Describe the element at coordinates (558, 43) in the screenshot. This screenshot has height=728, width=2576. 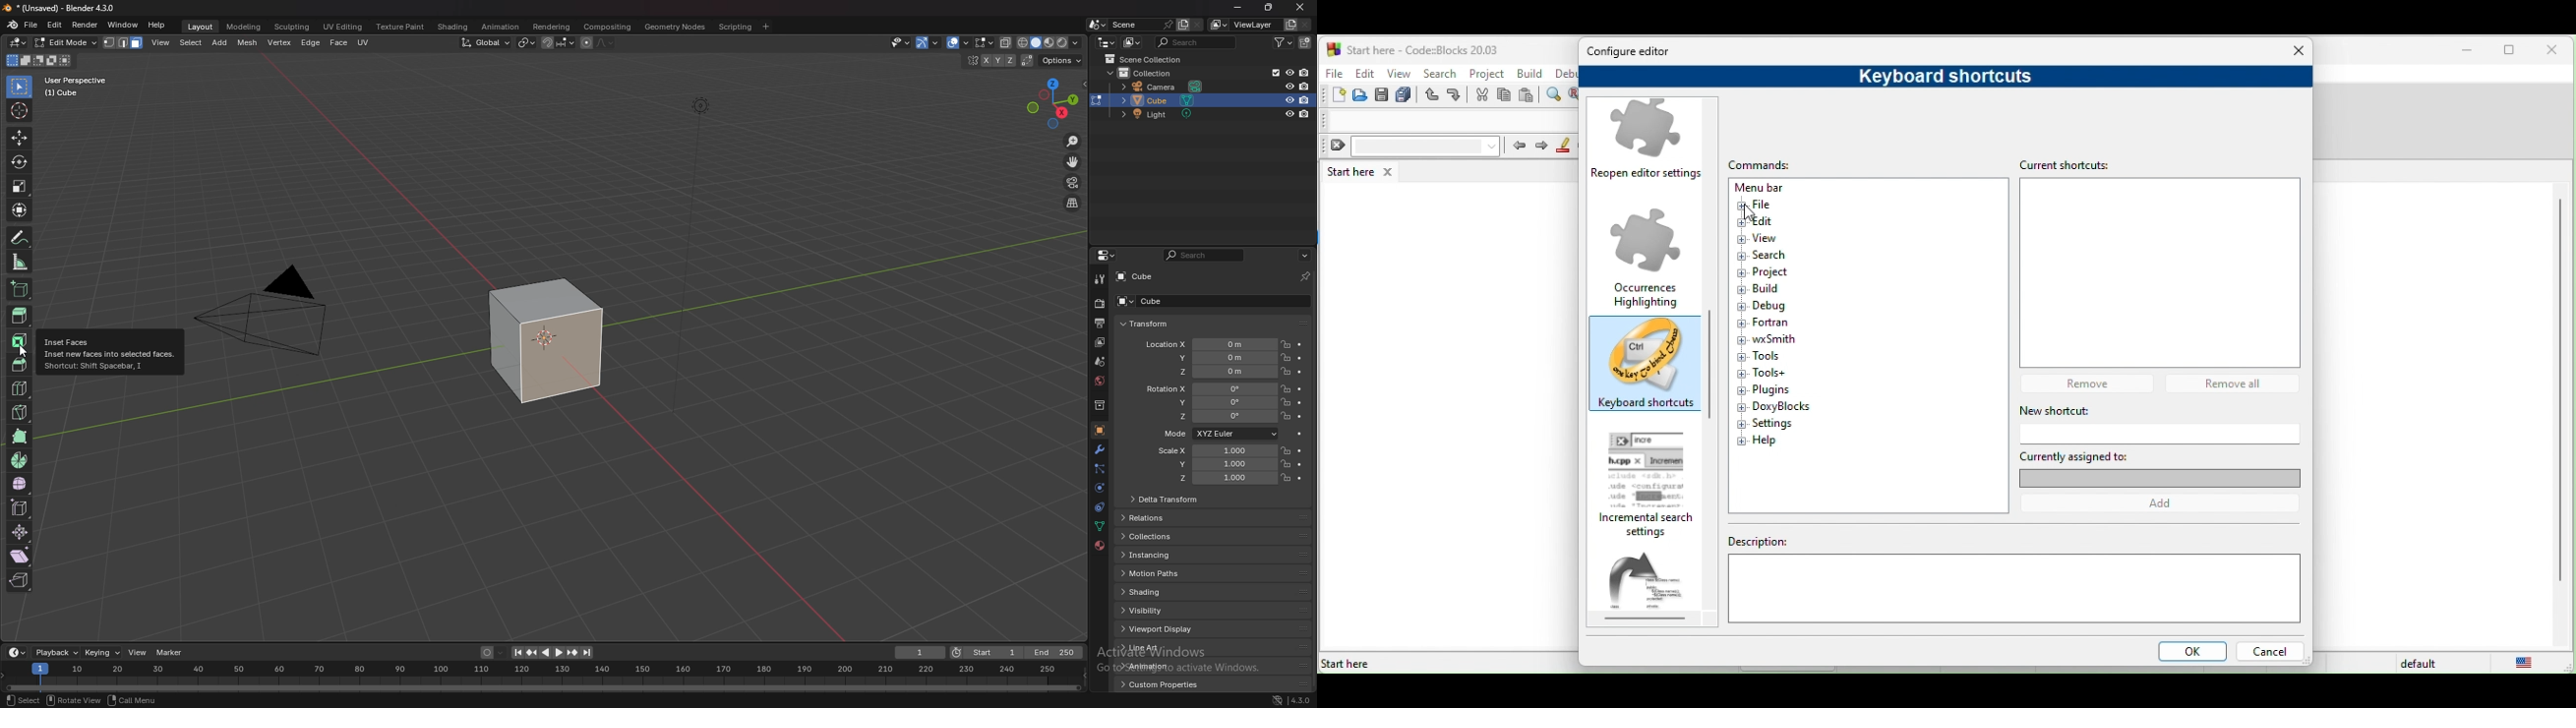
I see `snapping` at that location.